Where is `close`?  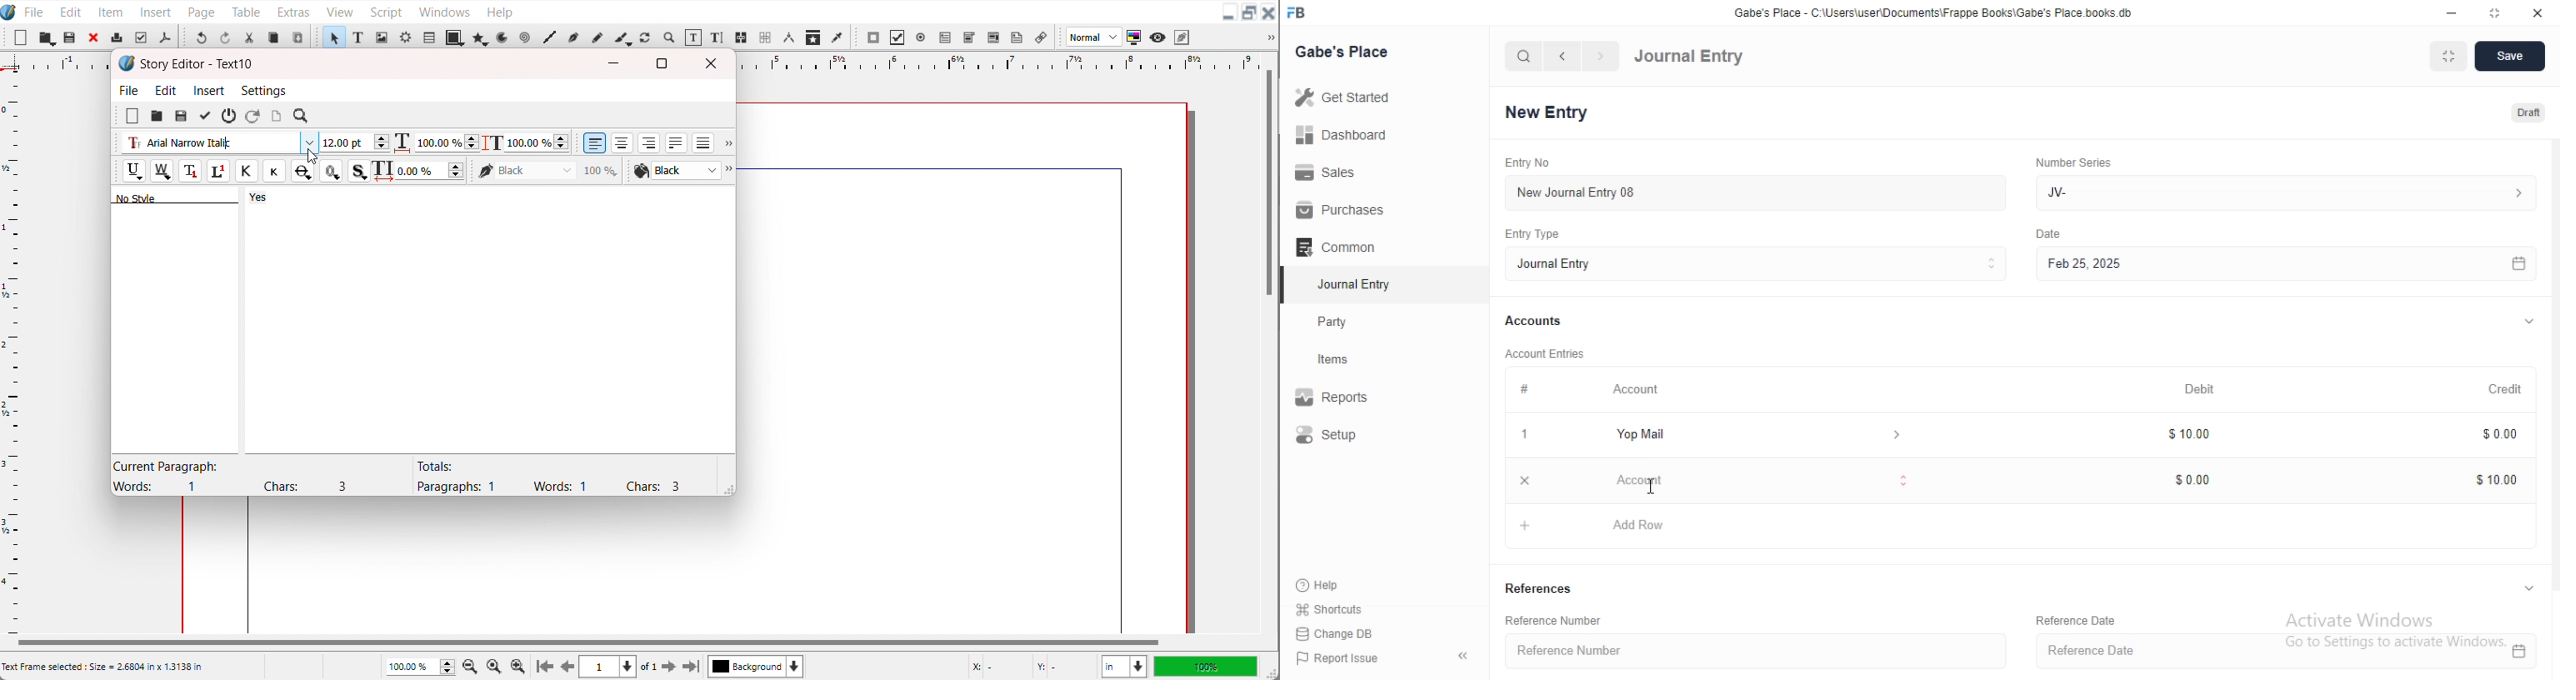
close is located at coordinates (1526, 480).